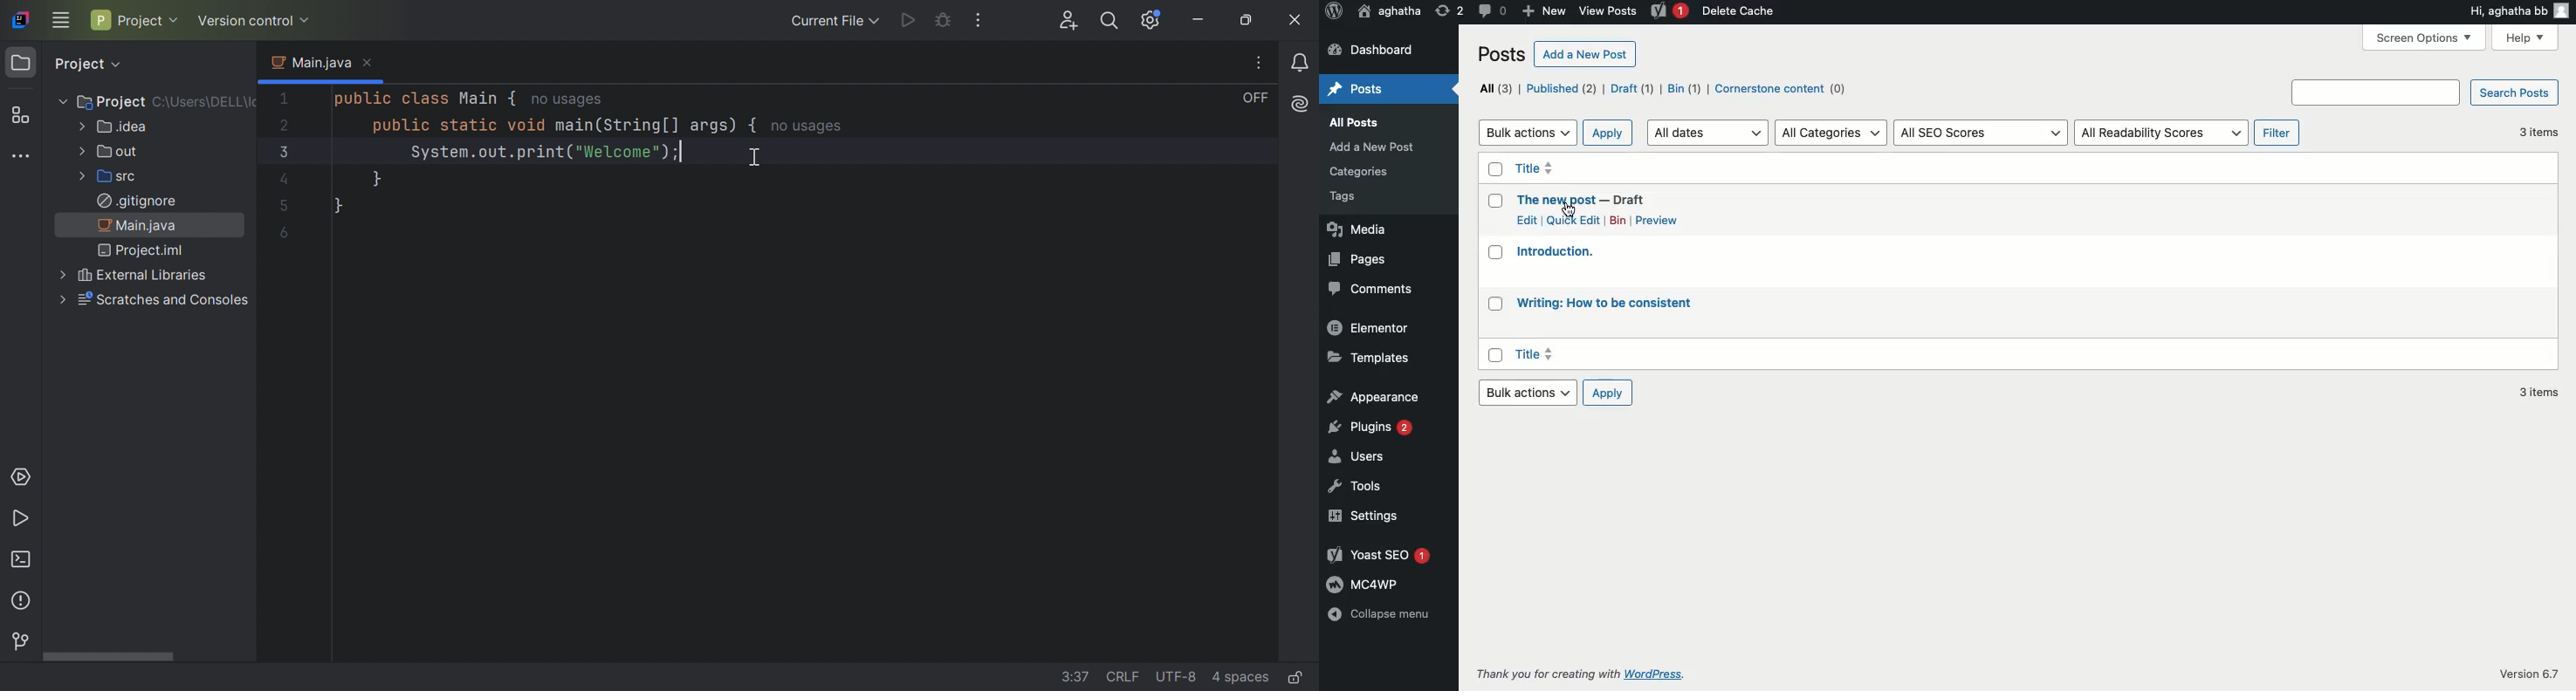  I want to click on Bulk actions, so click(1527, 133).